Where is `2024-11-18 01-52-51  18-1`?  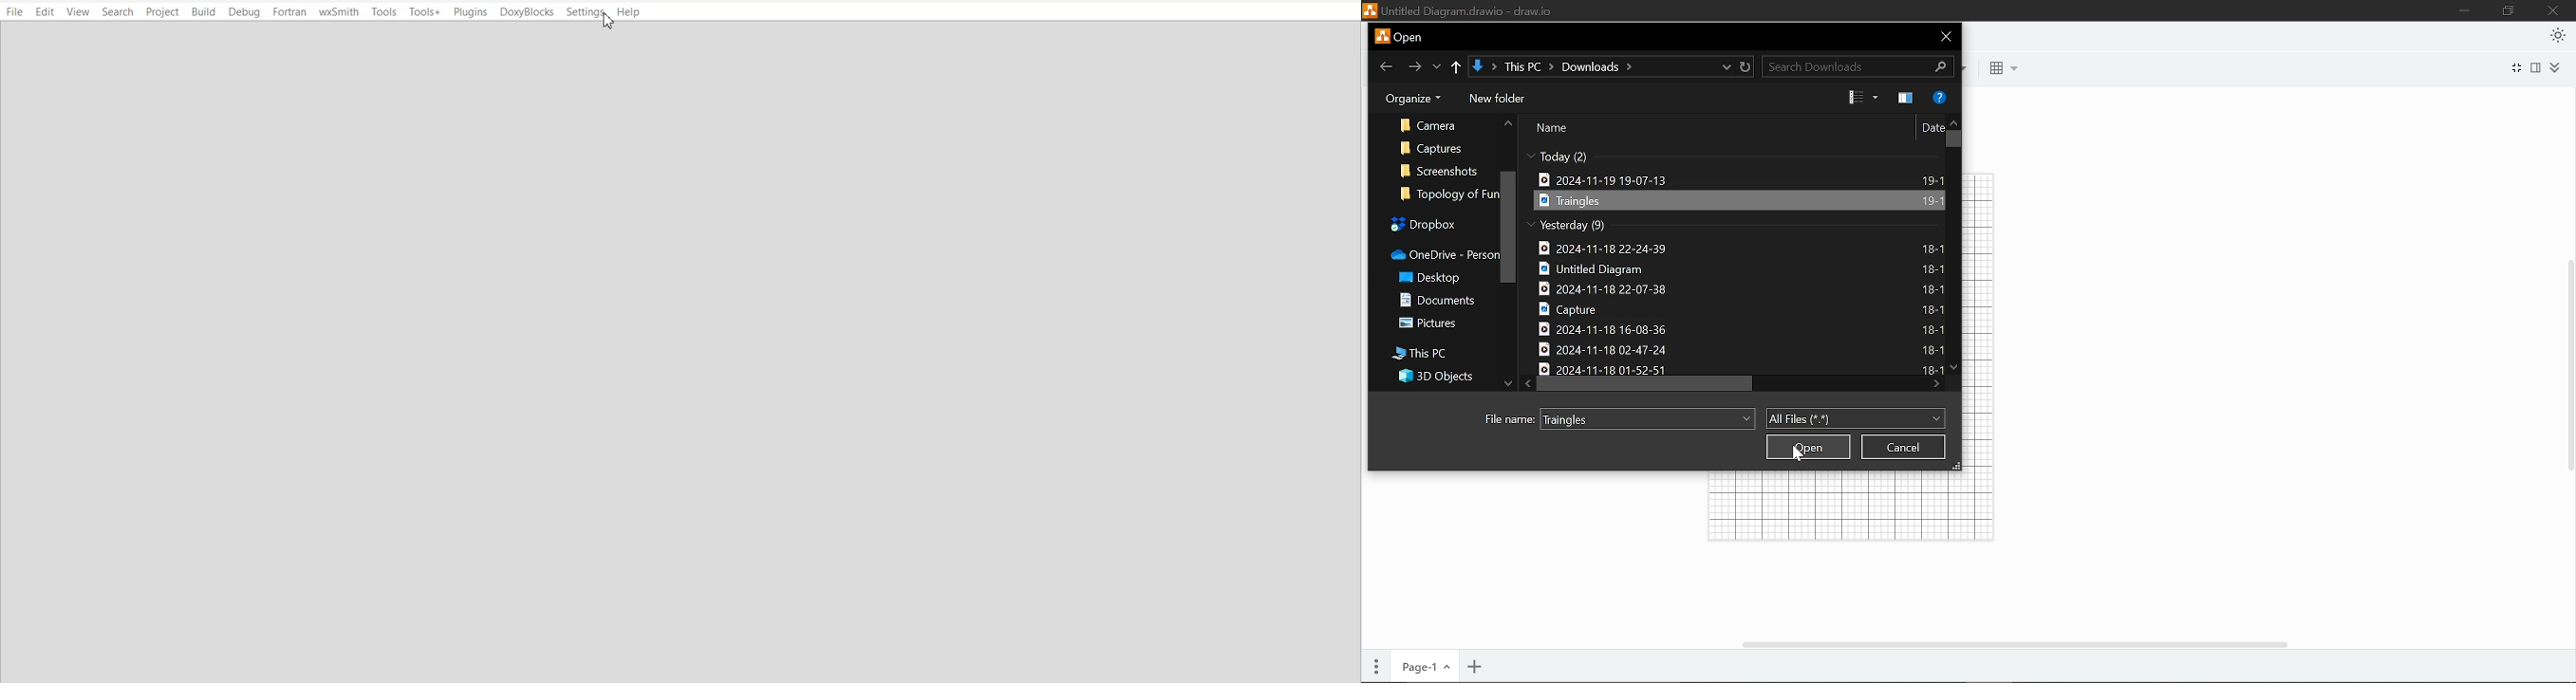 2024-11-18 01-52-51  18-1 is located at coordinates (1740, 367).